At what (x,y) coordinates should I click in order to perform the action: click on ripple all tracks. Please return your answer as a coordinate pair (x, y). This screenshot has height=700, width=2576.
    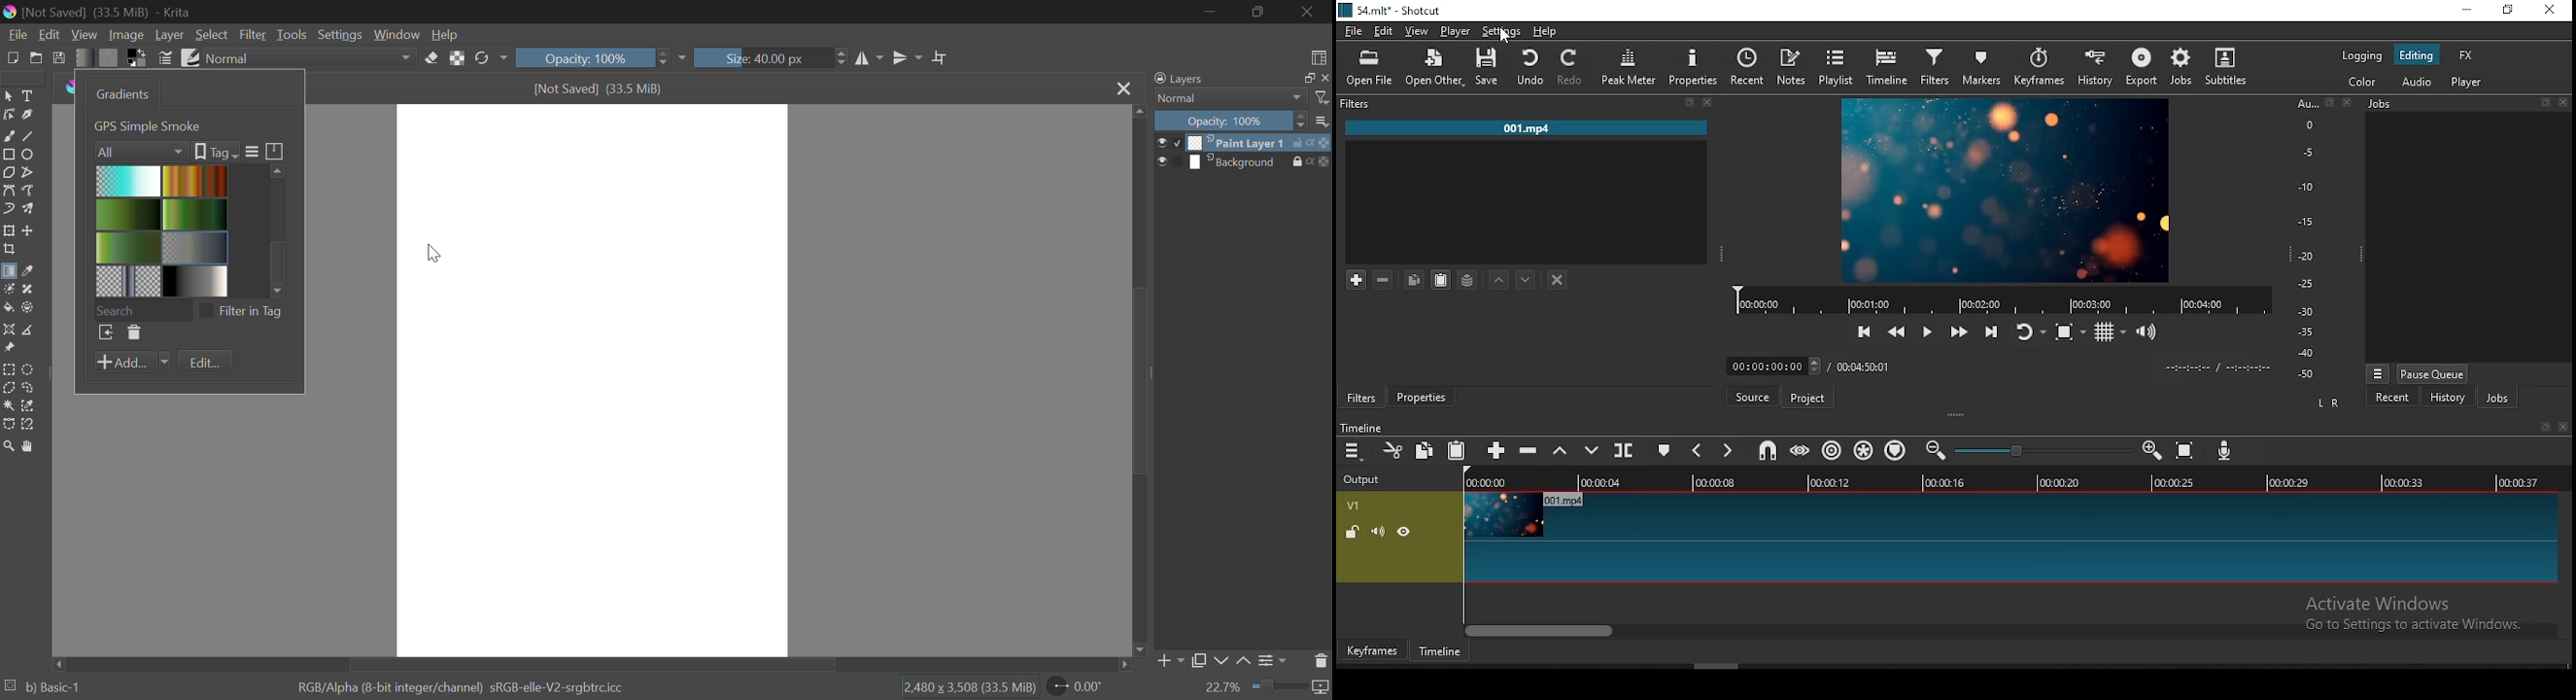
    Looking at the image, I should click on (1863, 449).